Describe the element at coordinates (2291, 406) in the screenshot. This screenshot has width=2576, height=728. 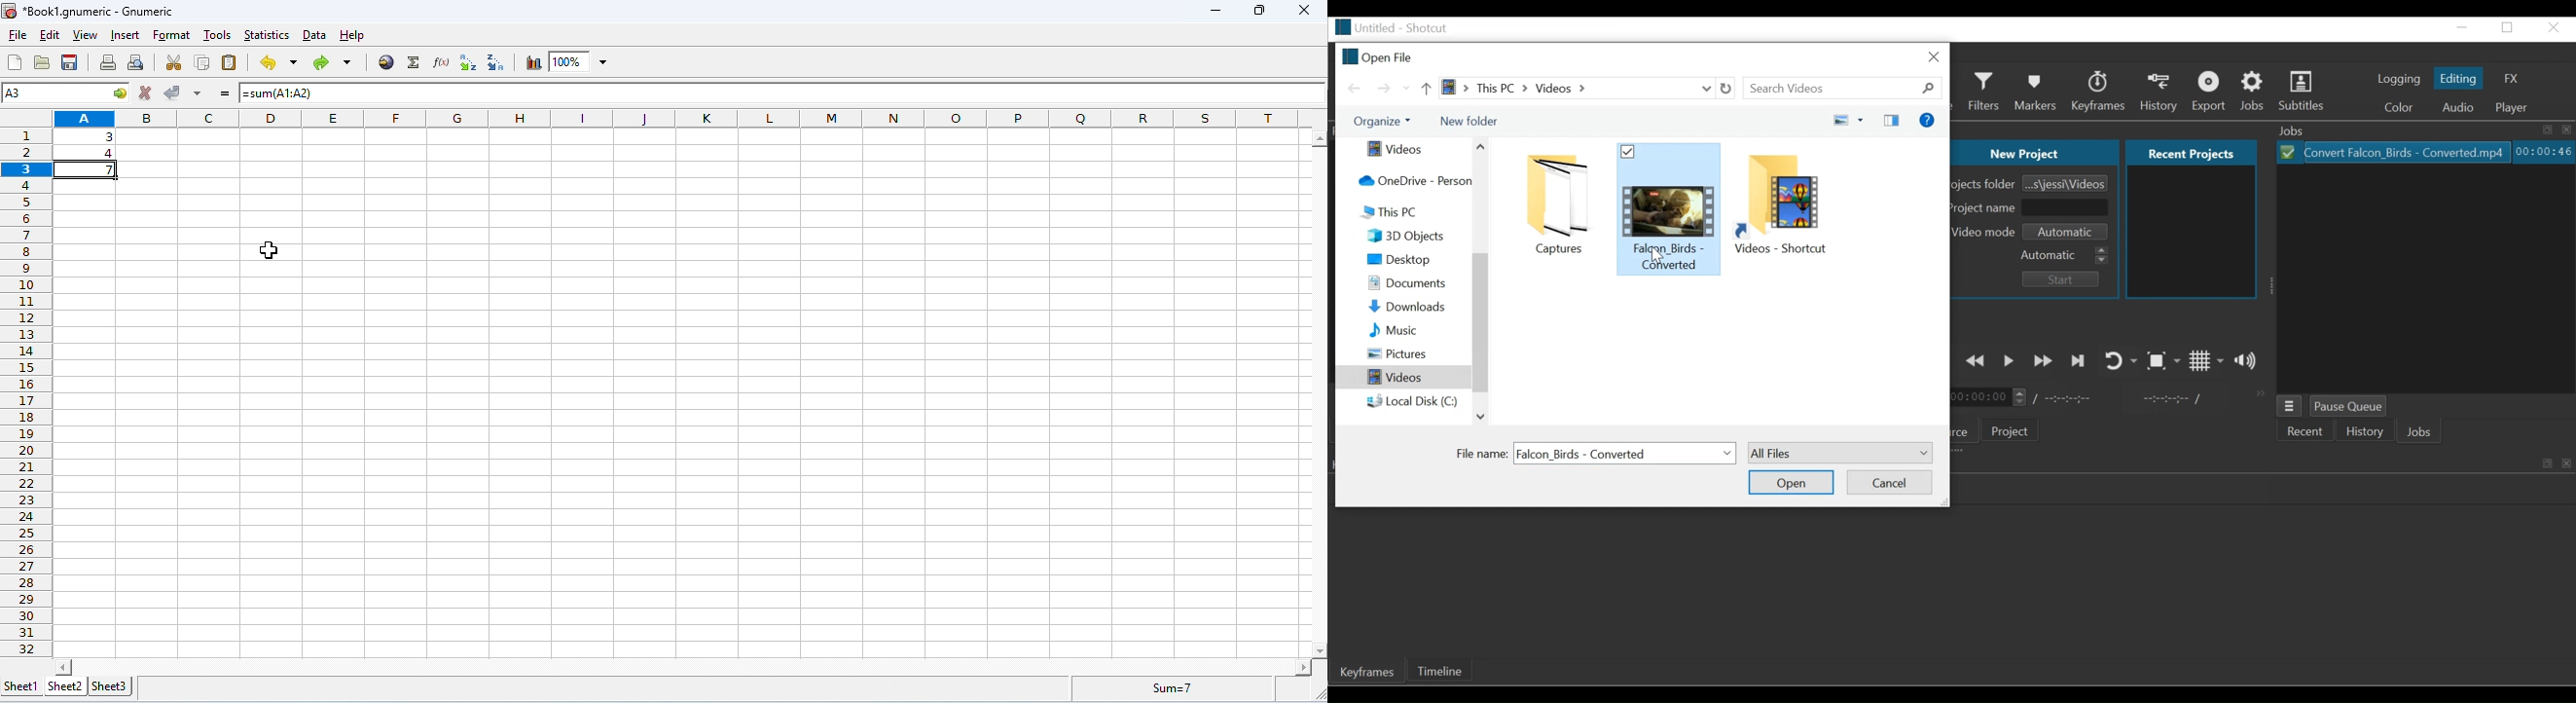
I see `Jobs menu` at that location.